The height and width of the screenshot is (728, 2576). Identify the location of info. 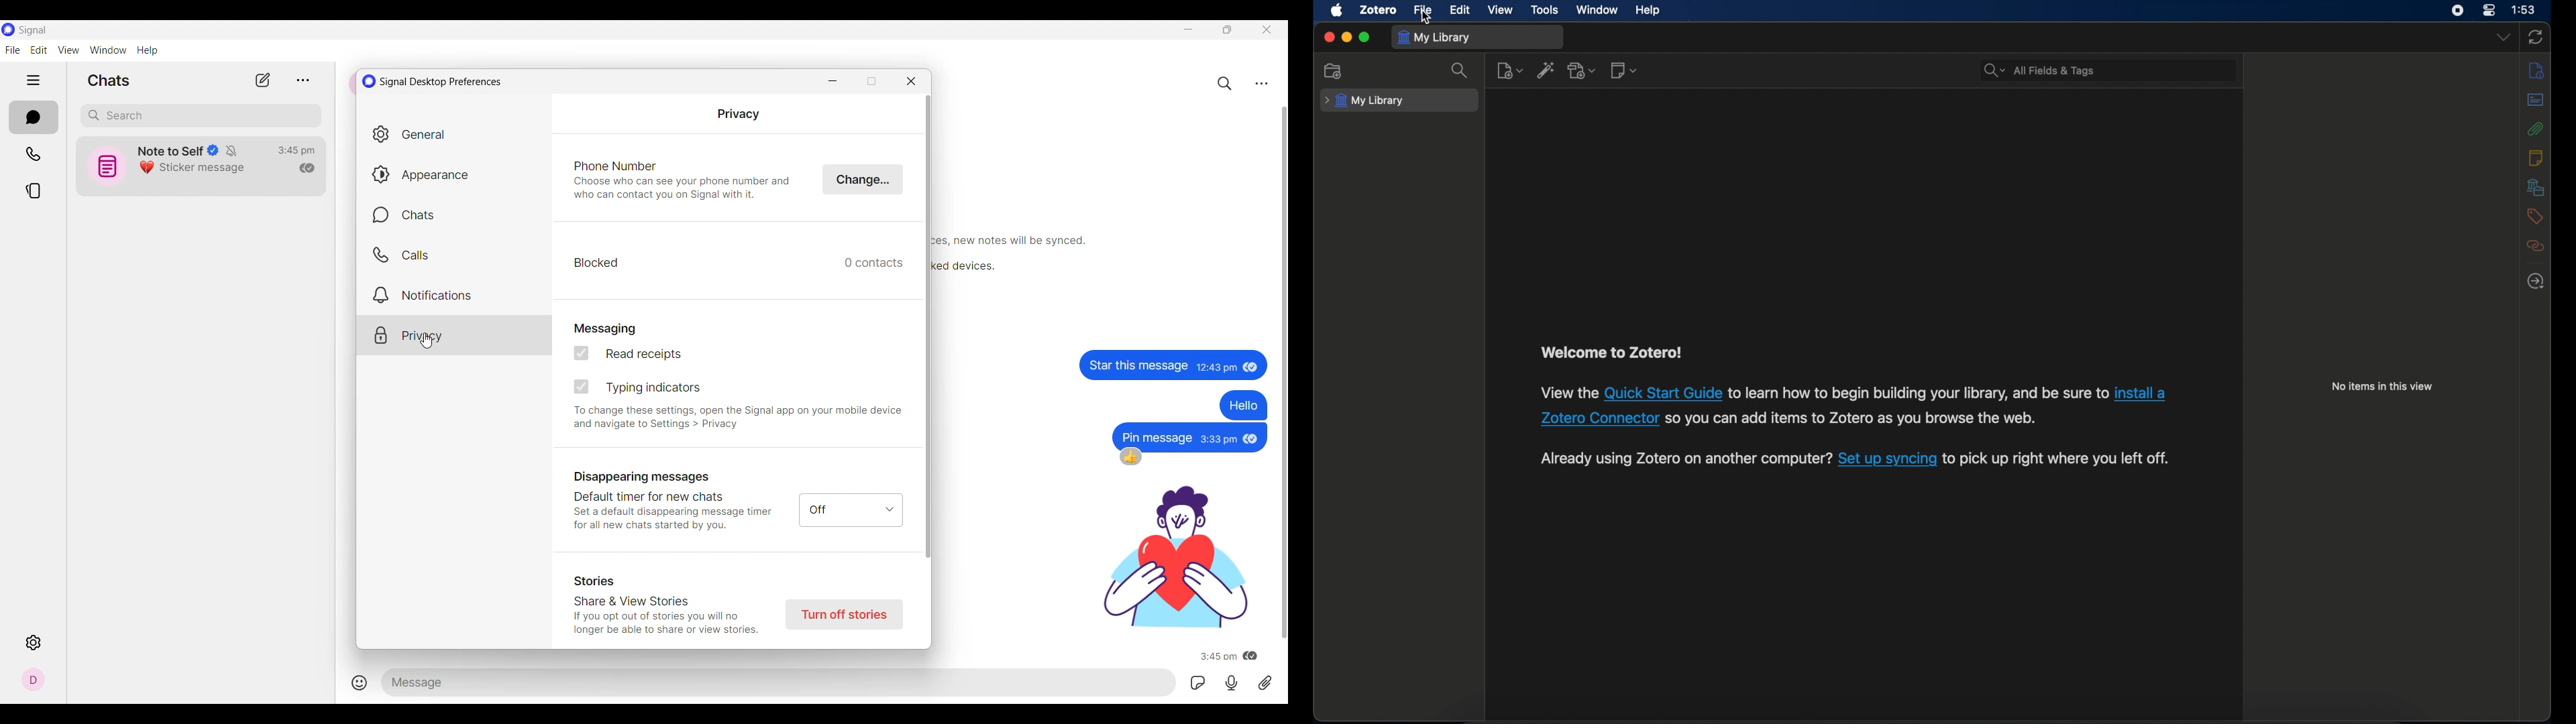
(2535, 70).